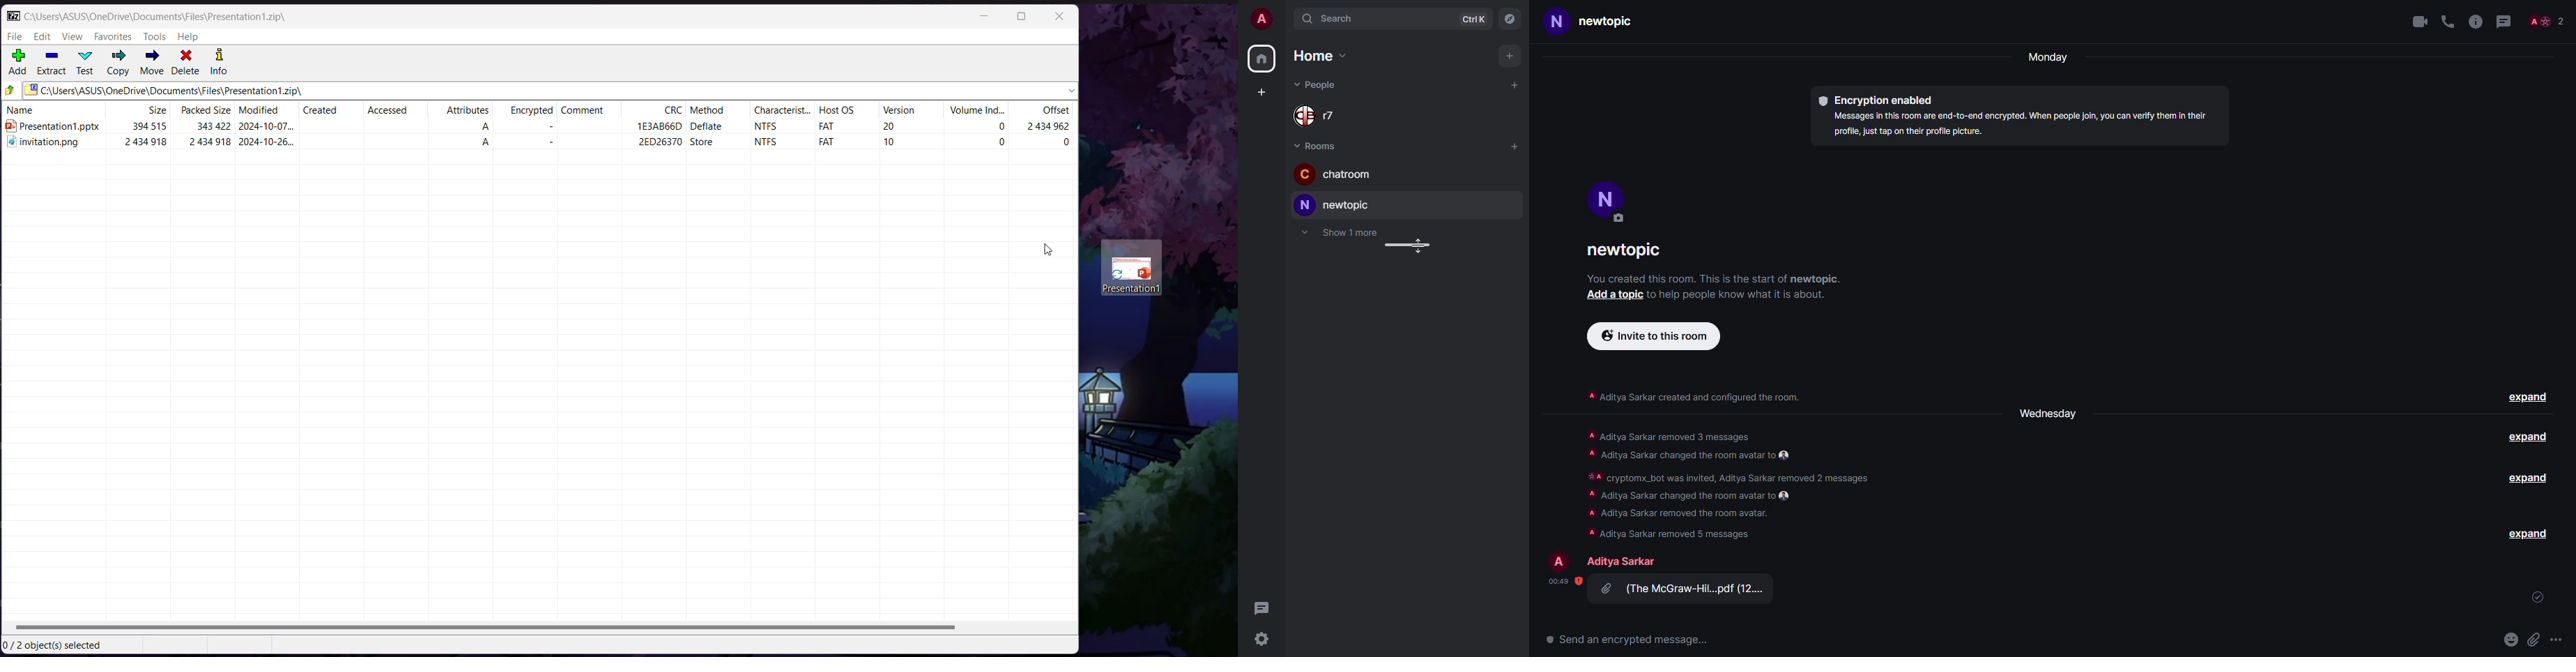 This screenshot has width=2576, height=672. Describe the element at coordinates (2476, 21) in the screenshot. I see `info` at that location.